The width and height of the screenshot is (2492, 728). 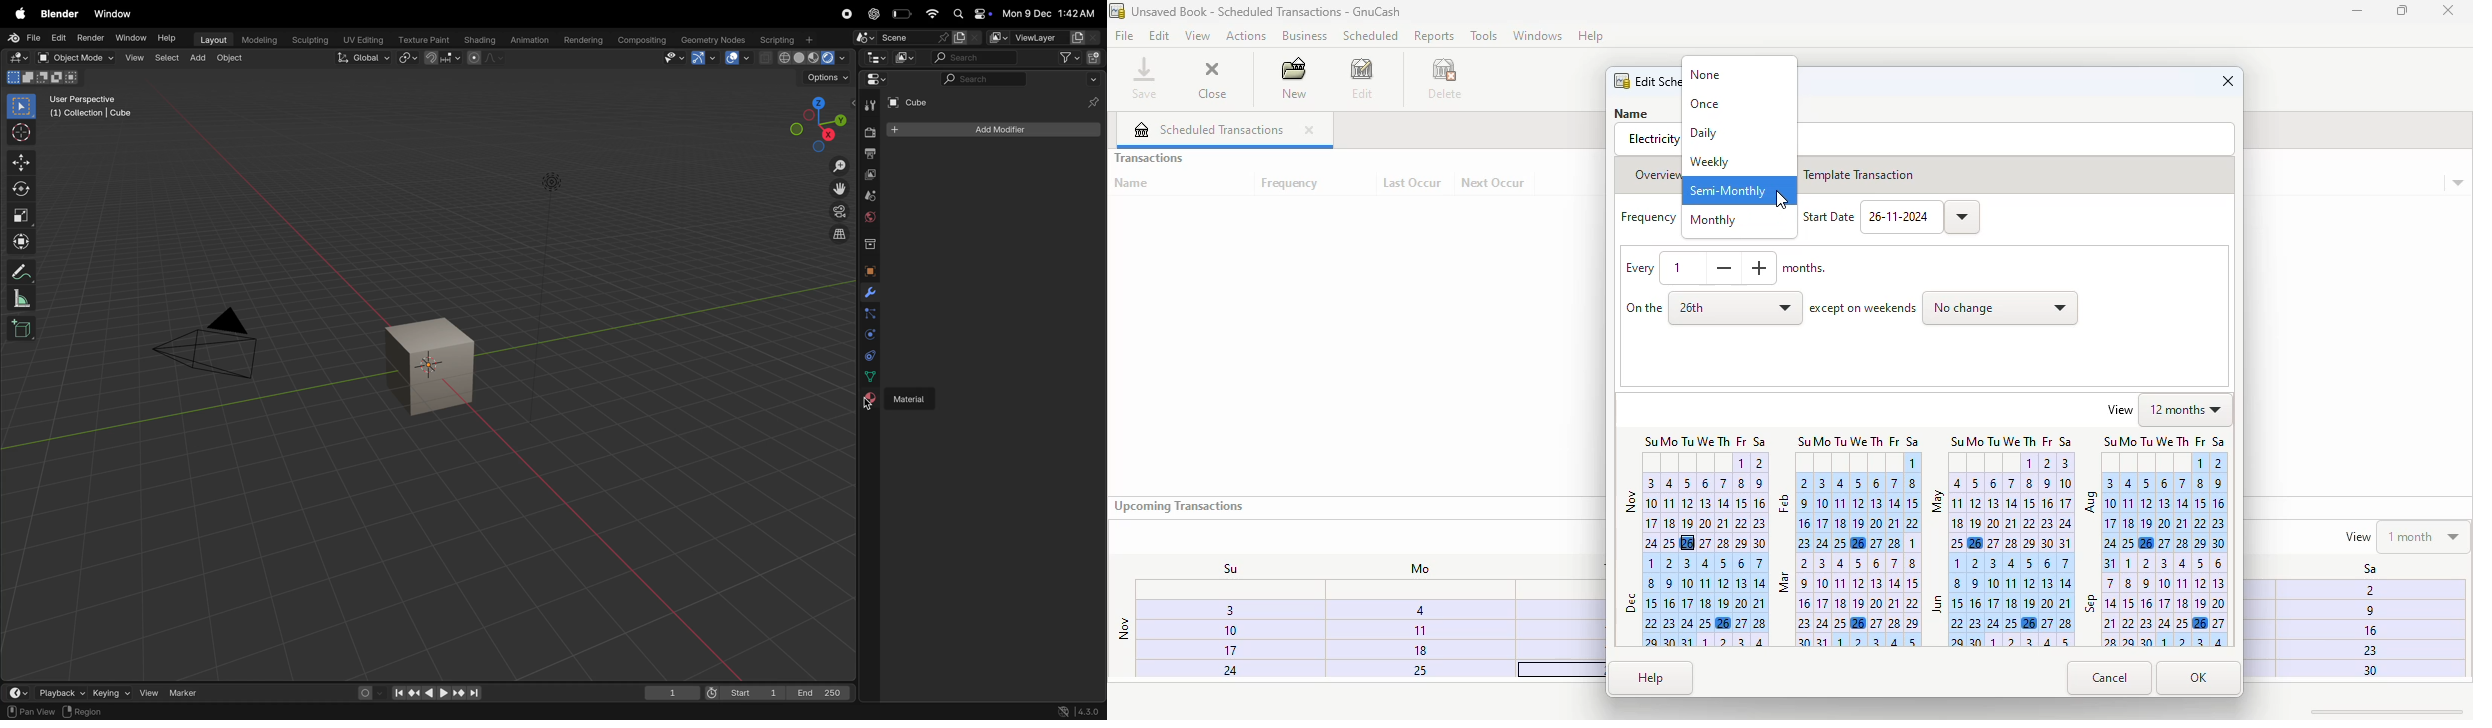 What do you see at coordinates (442, 59) in the screenshot?
I see `snap` at bounding box center [442, 59].